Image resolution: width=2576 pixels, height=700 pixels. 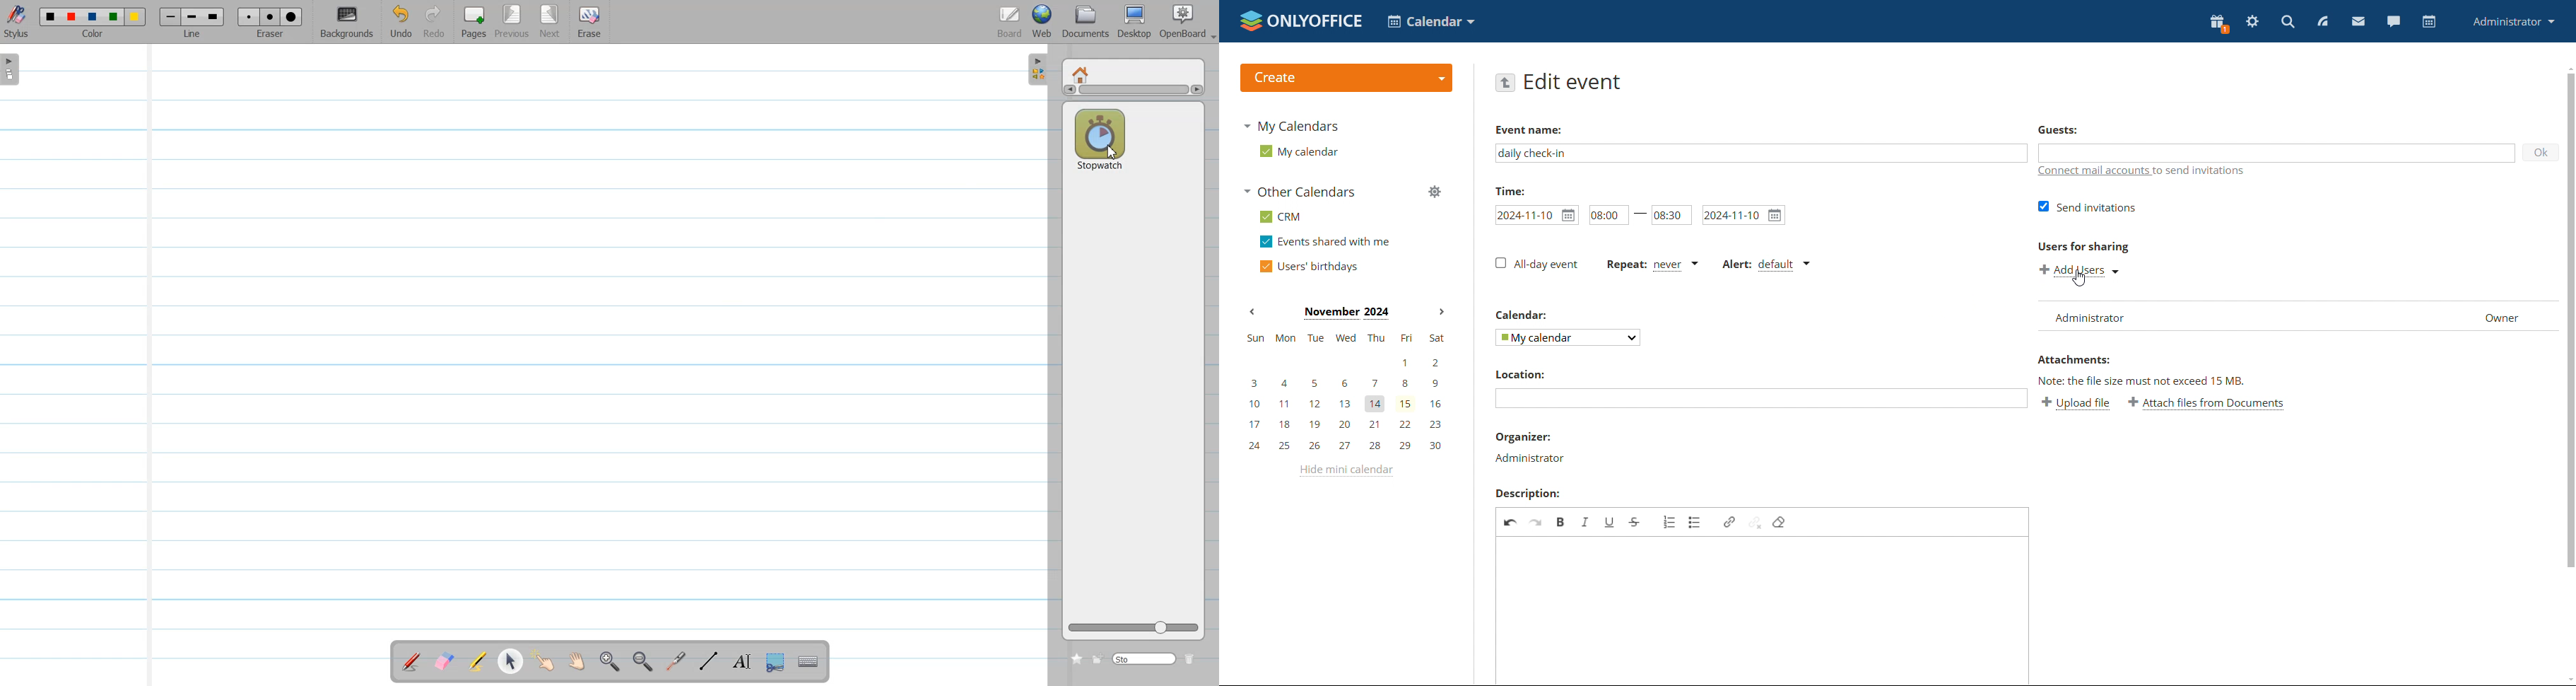 What do you see at coordinates (1290, 126) in the screenshot?
I see `my calendars` at bounding box center [1290, 126].